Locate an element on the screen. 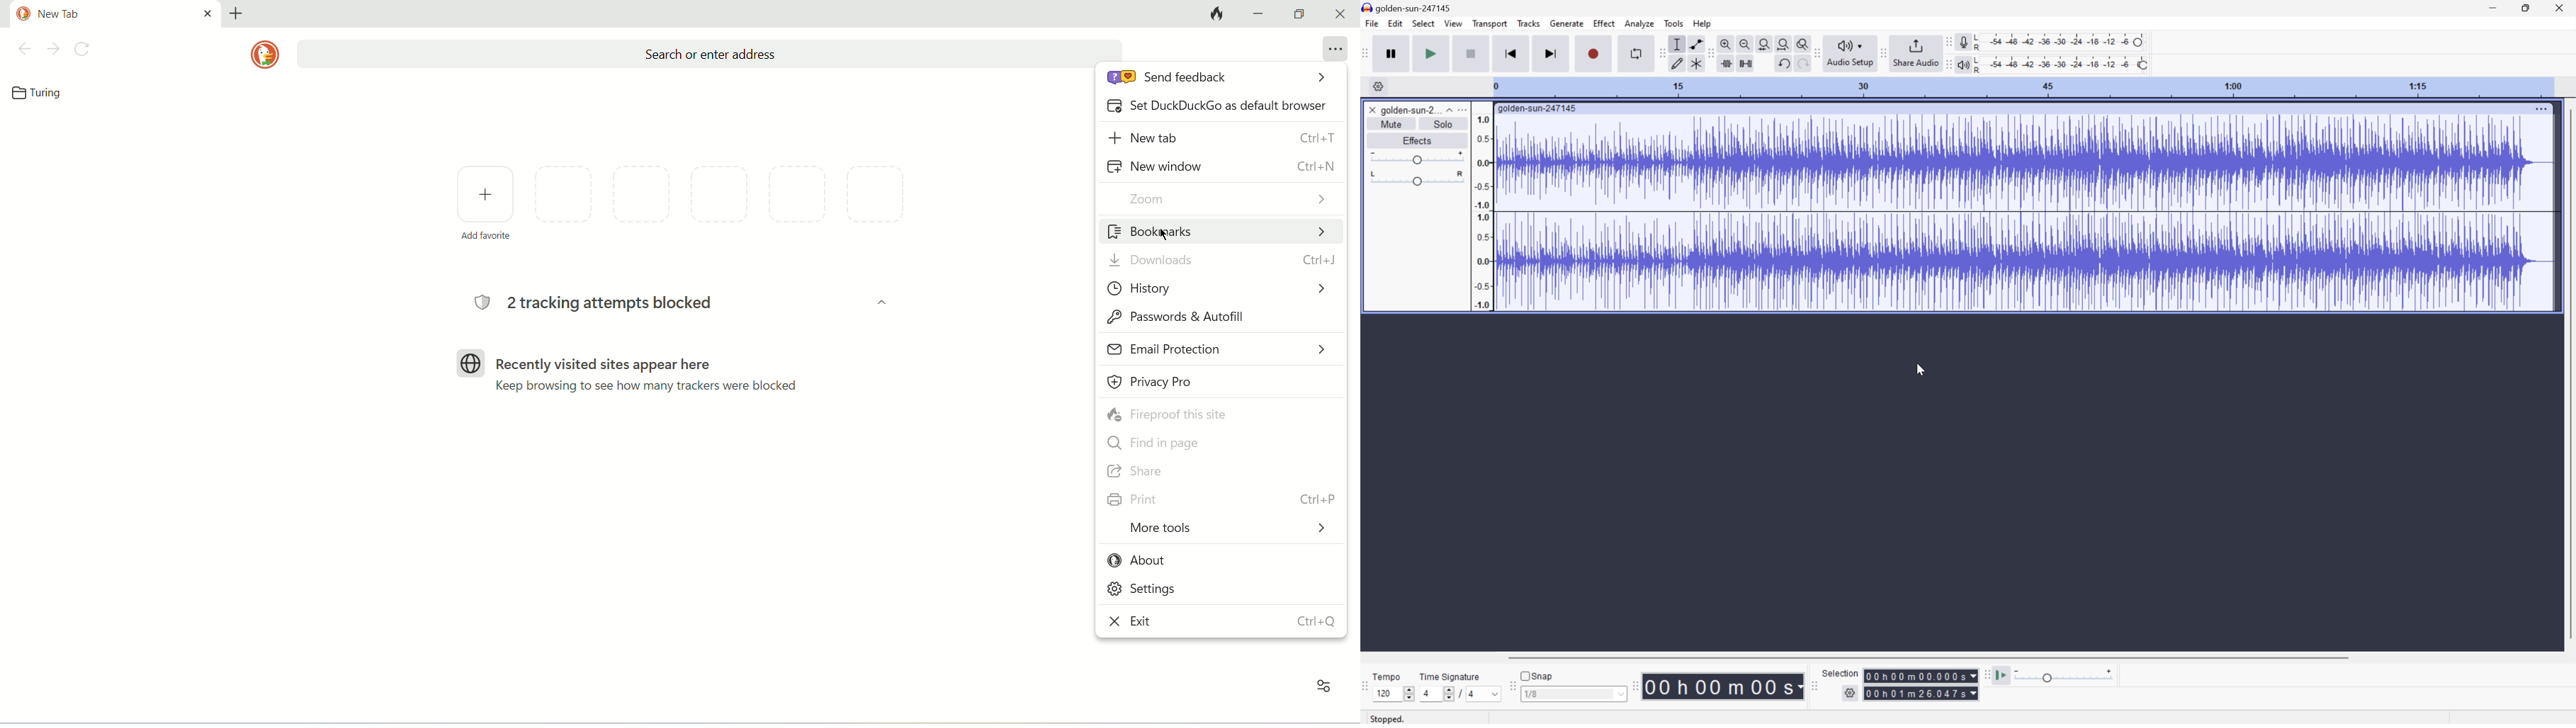  File is located at coordinates (1371, 23).